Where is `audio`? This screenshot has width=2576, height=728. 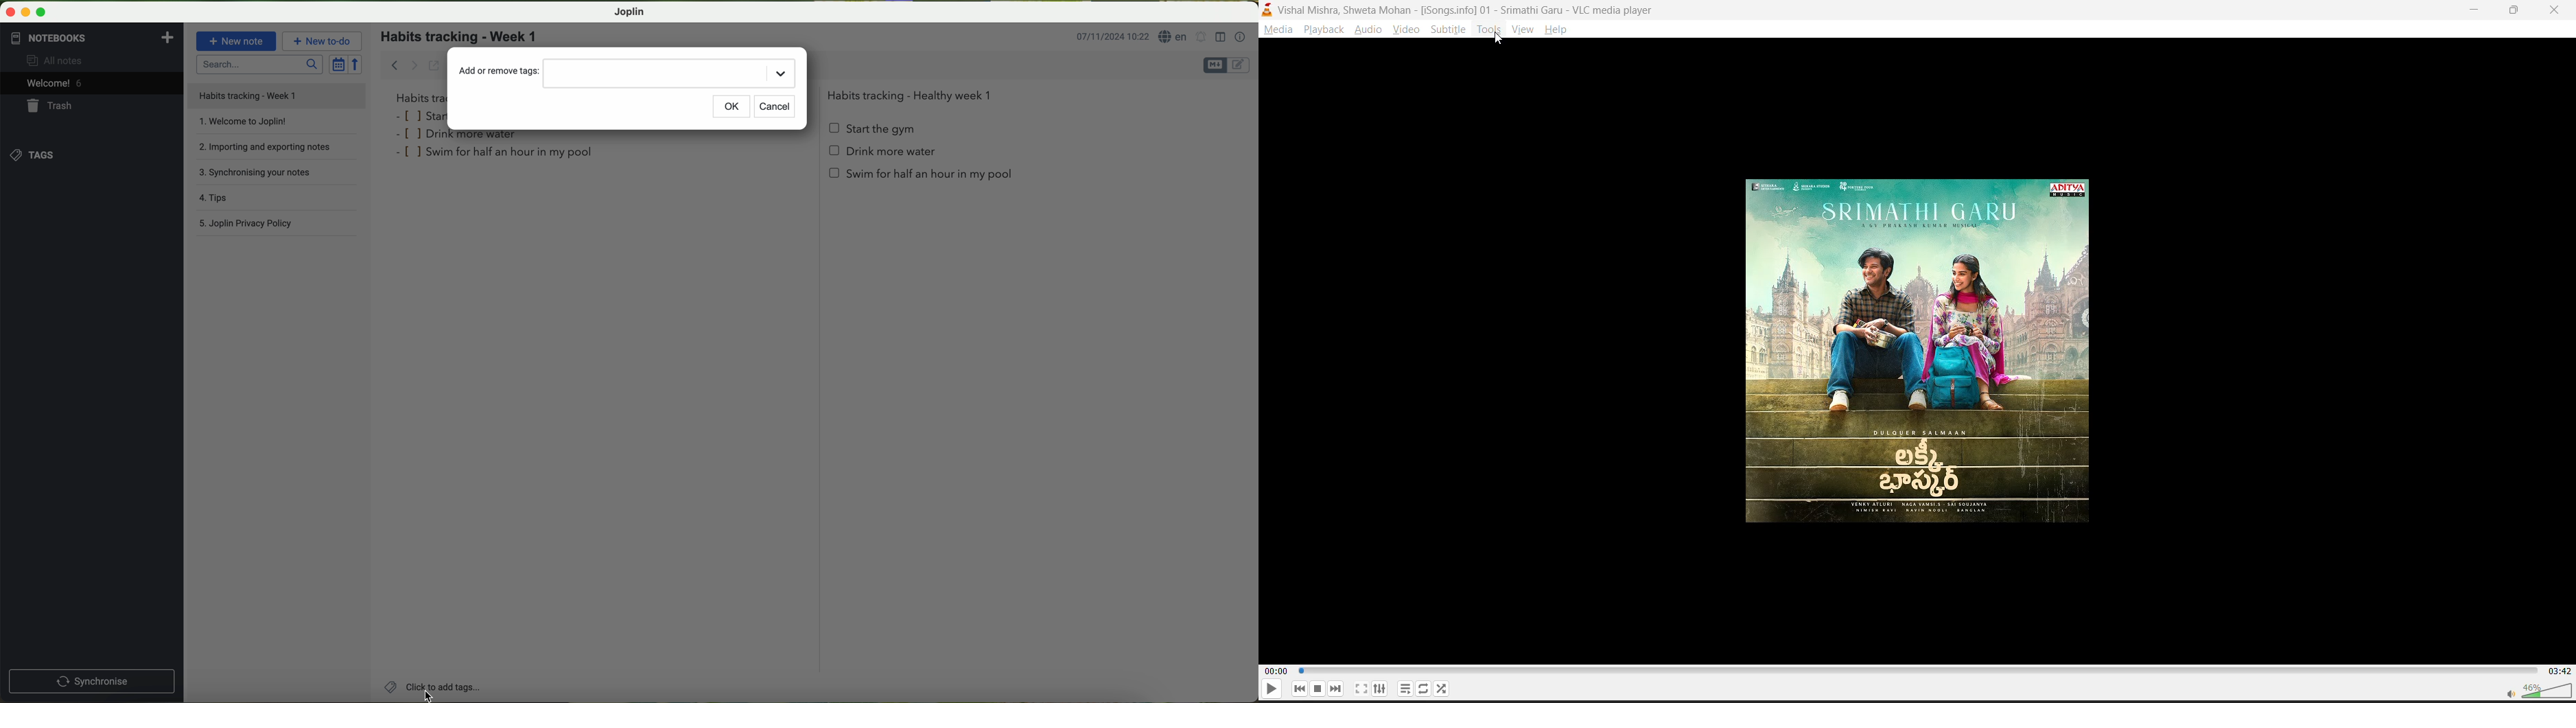
audio is located at coordinates (1369, 30).